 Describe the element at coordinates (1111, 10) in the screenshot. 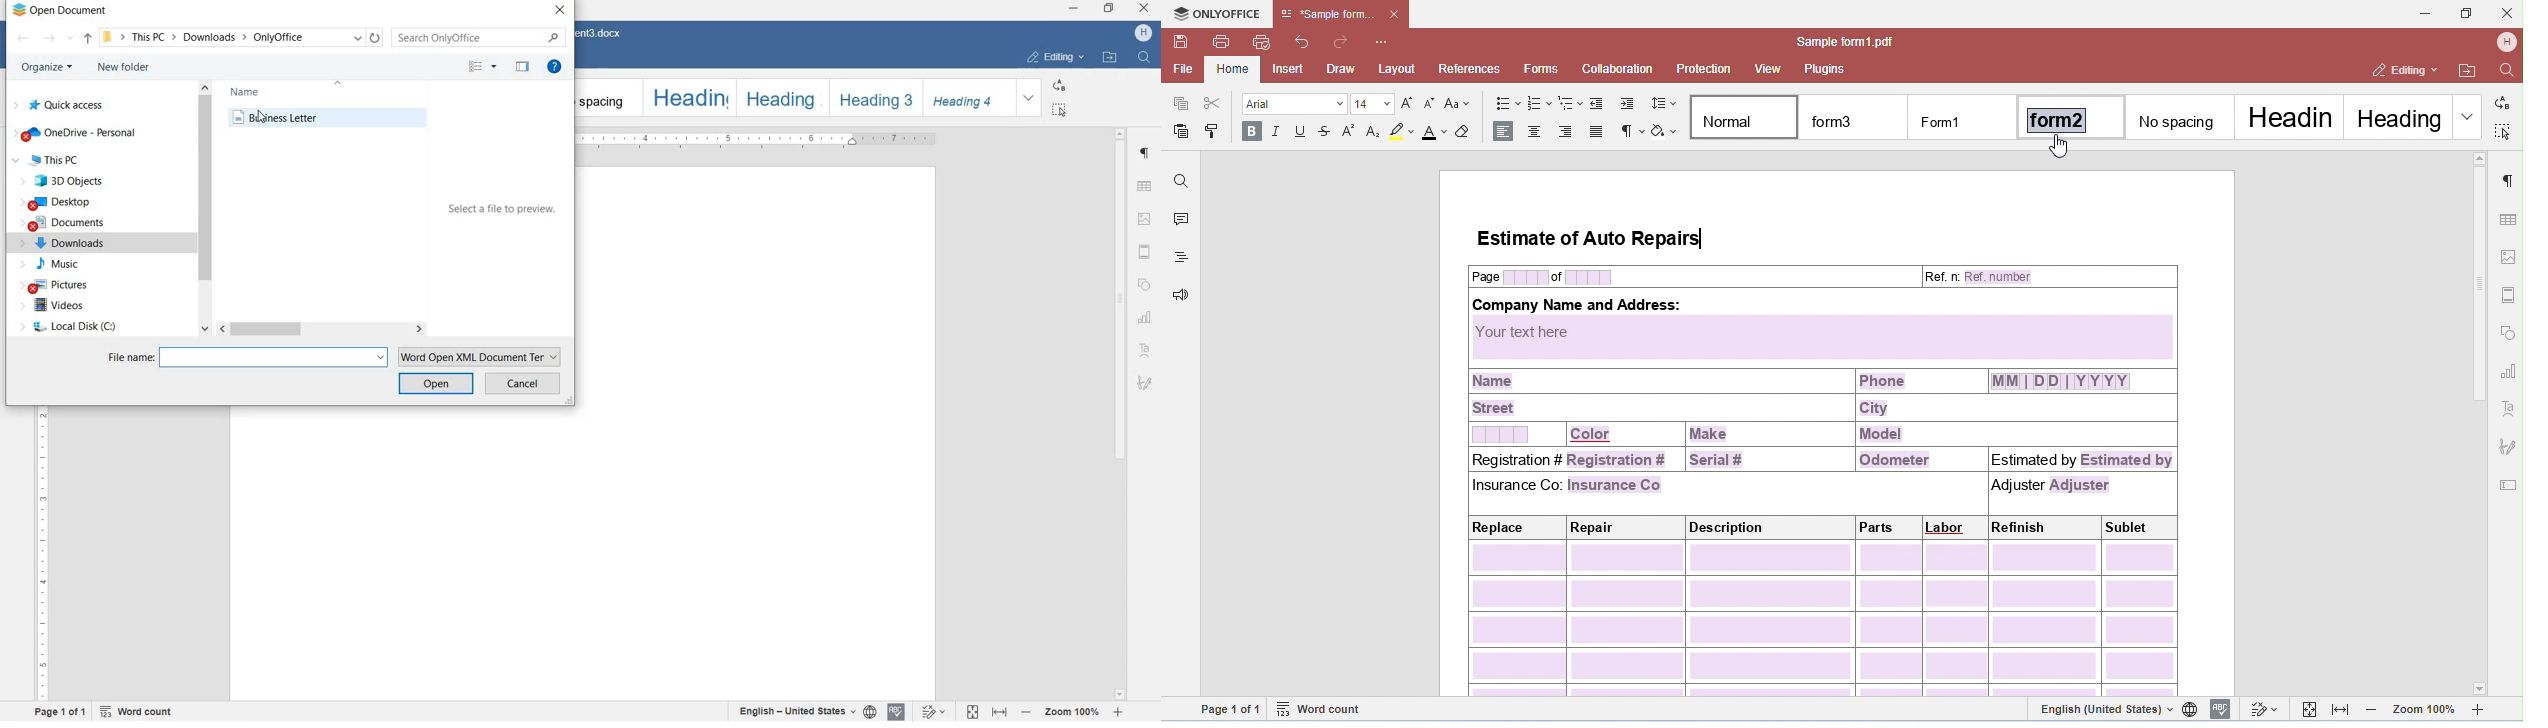

I see `restore` at that location.